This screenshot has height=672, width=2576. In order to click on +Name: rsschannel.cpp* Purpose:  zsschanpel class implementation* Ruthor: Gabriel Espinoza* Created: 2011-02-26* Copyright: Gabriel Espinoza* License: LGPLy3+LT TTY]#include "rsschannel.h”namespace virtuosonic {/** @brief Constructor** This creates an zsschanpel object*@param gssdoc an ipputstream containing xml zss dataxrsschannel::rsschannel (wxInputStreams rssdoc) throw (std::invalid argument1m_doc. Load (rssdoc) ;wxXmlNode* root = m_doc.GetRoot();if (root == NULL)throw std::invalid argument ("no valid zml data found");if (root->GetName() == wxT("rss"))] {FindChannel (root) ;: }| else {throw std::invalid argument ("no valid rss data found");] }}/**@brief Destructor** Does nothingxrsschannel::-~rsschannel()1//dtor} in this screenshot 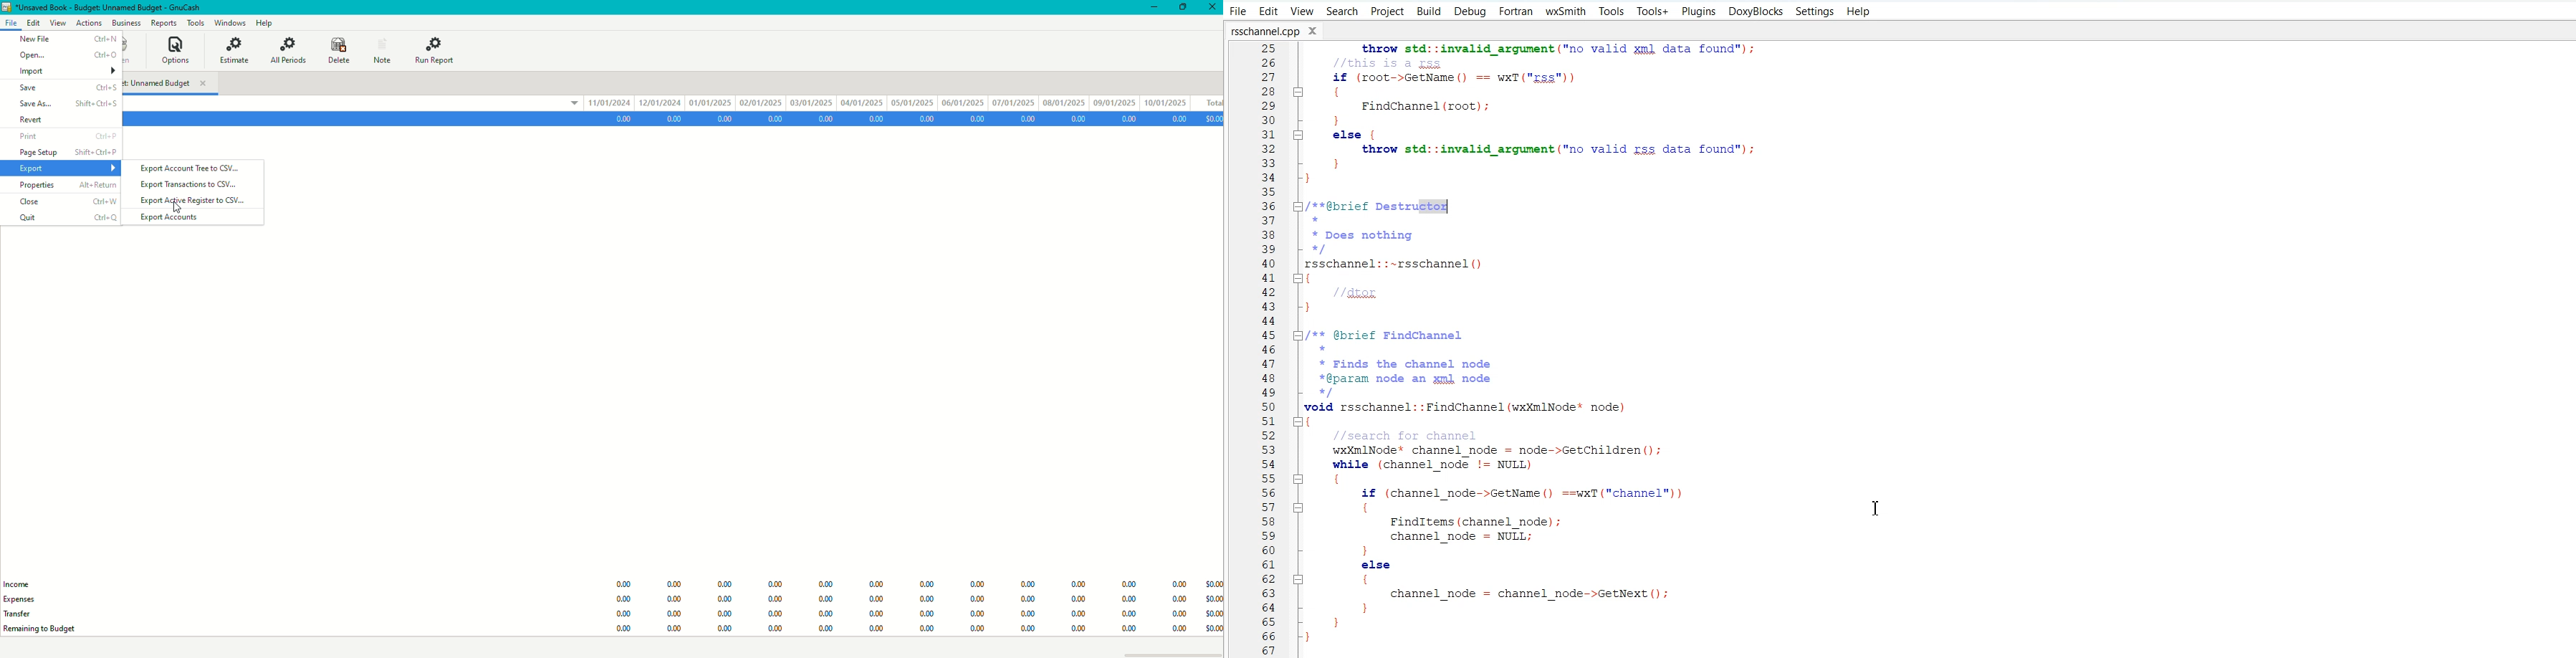, I will do `click(1556, 343)`.